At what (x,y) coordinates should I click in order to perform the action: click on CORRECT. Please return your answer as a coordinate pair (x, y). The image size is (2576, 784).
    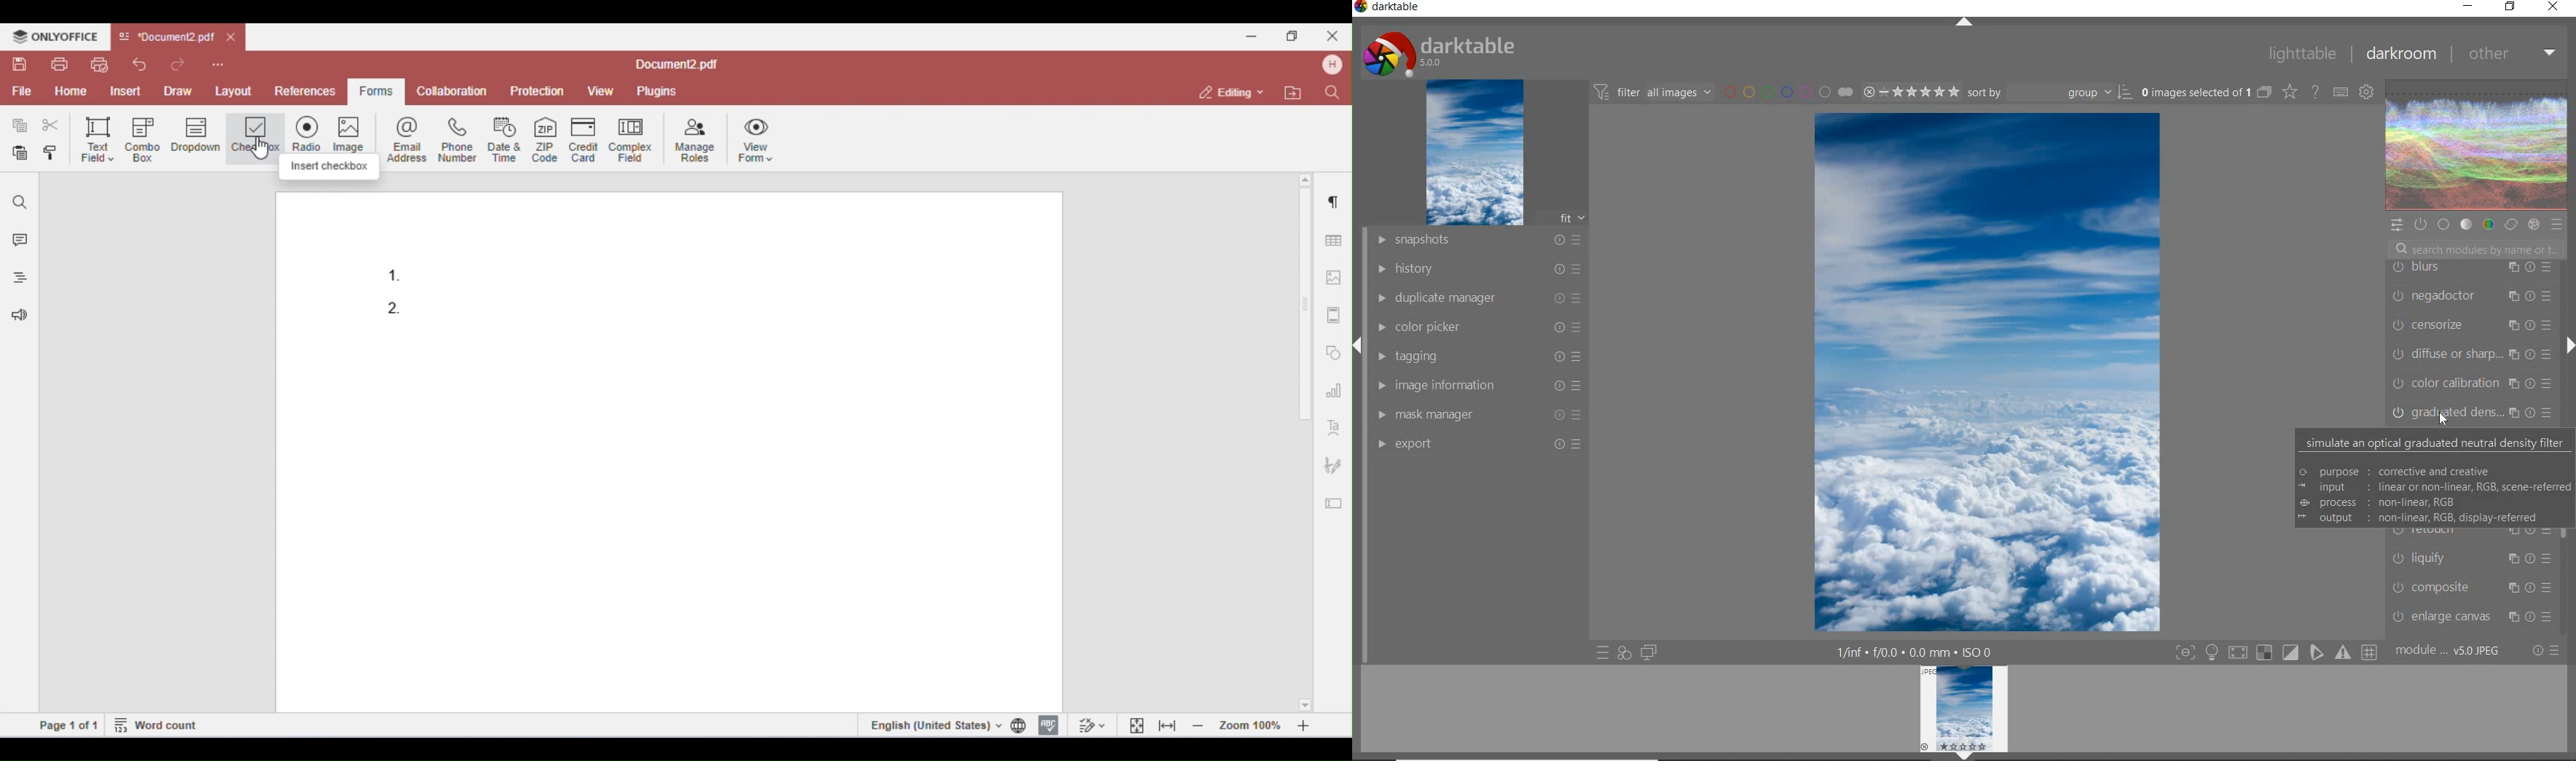
    Looking at the image, I should click on (2510, 224).